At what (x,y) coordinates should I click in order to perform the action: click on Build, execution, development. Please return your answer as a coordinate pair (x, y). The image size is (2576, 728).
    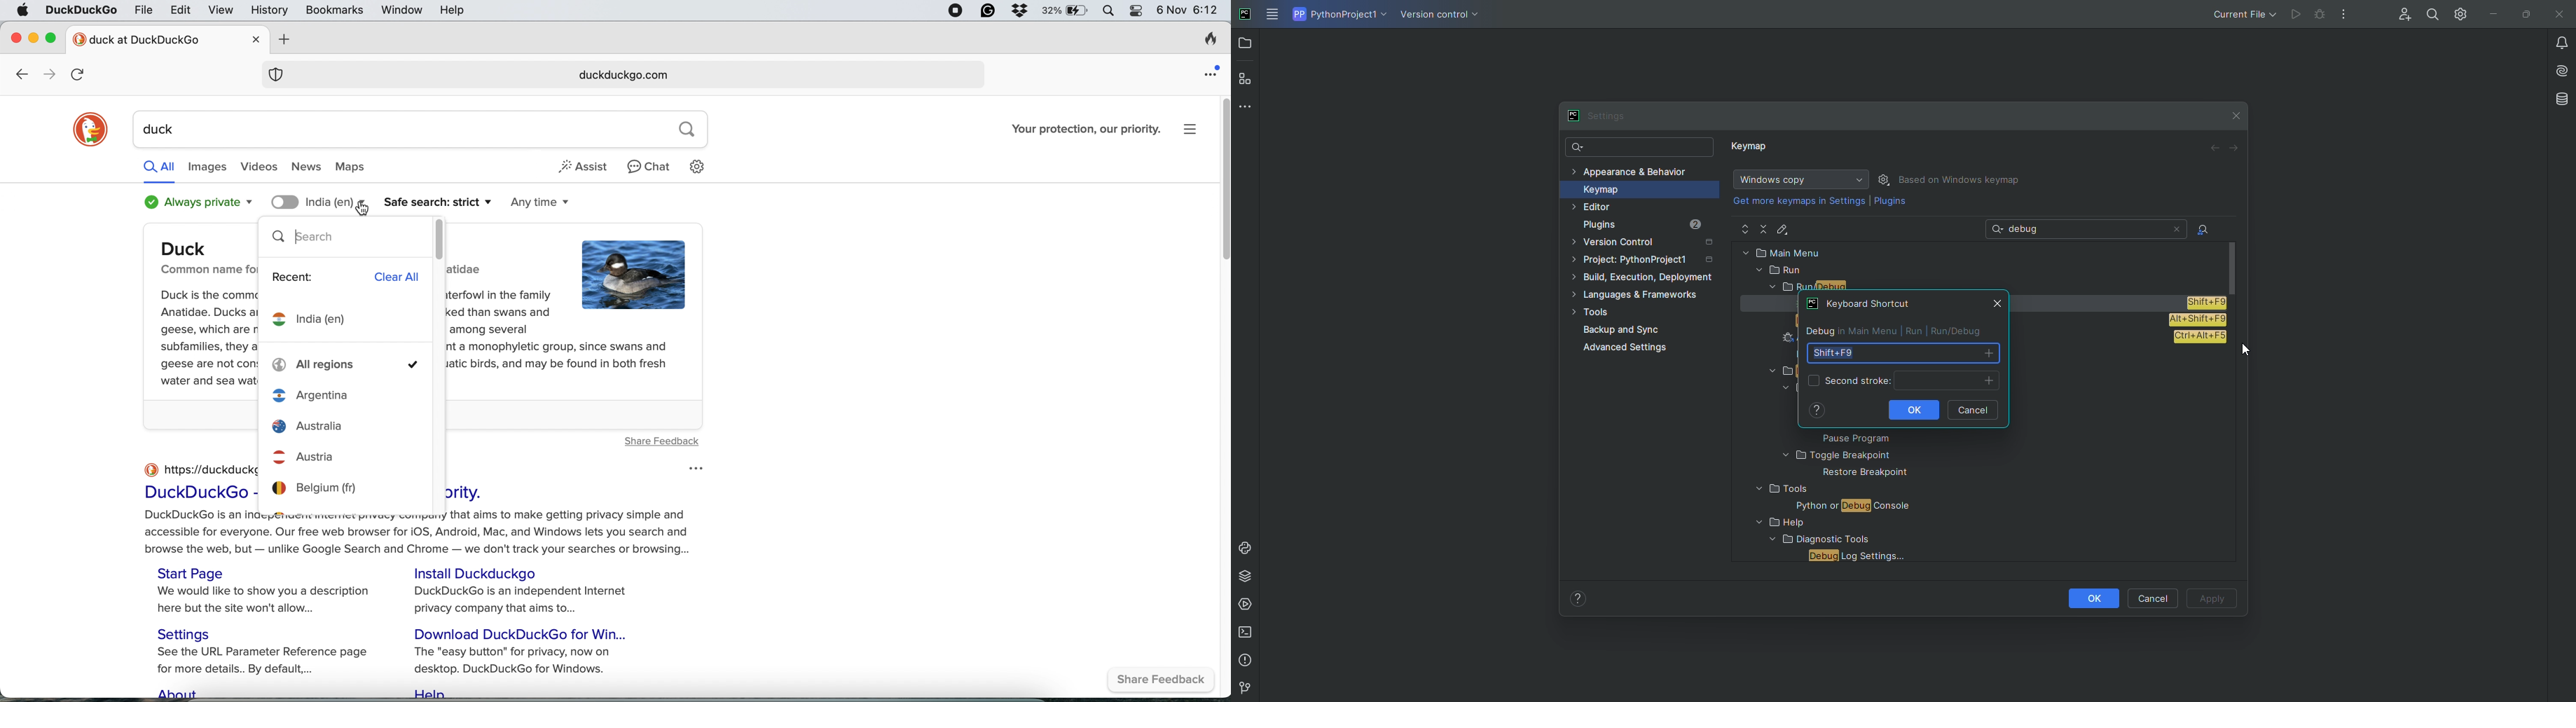
    Looking at the image, I should click on (1646, 280).